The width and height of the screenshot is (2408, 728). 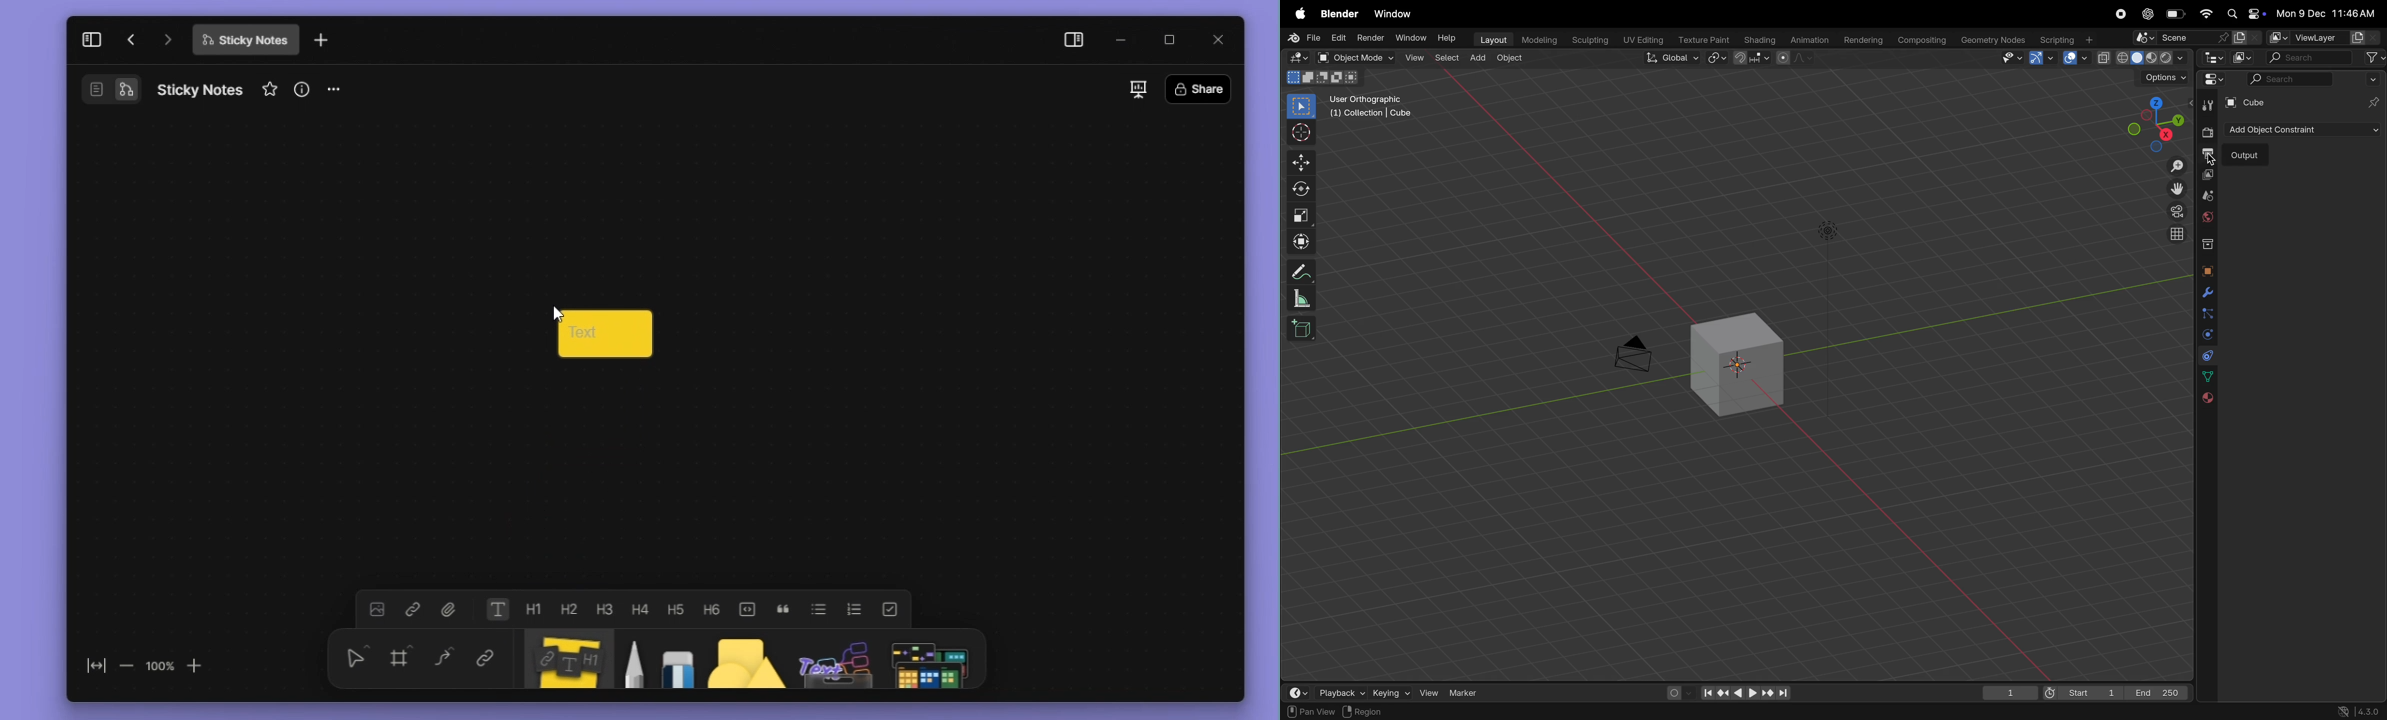 What do you see at coordinates (560, 314) in the screenshot?
I see `cursor` at bounding box center [560, 314].